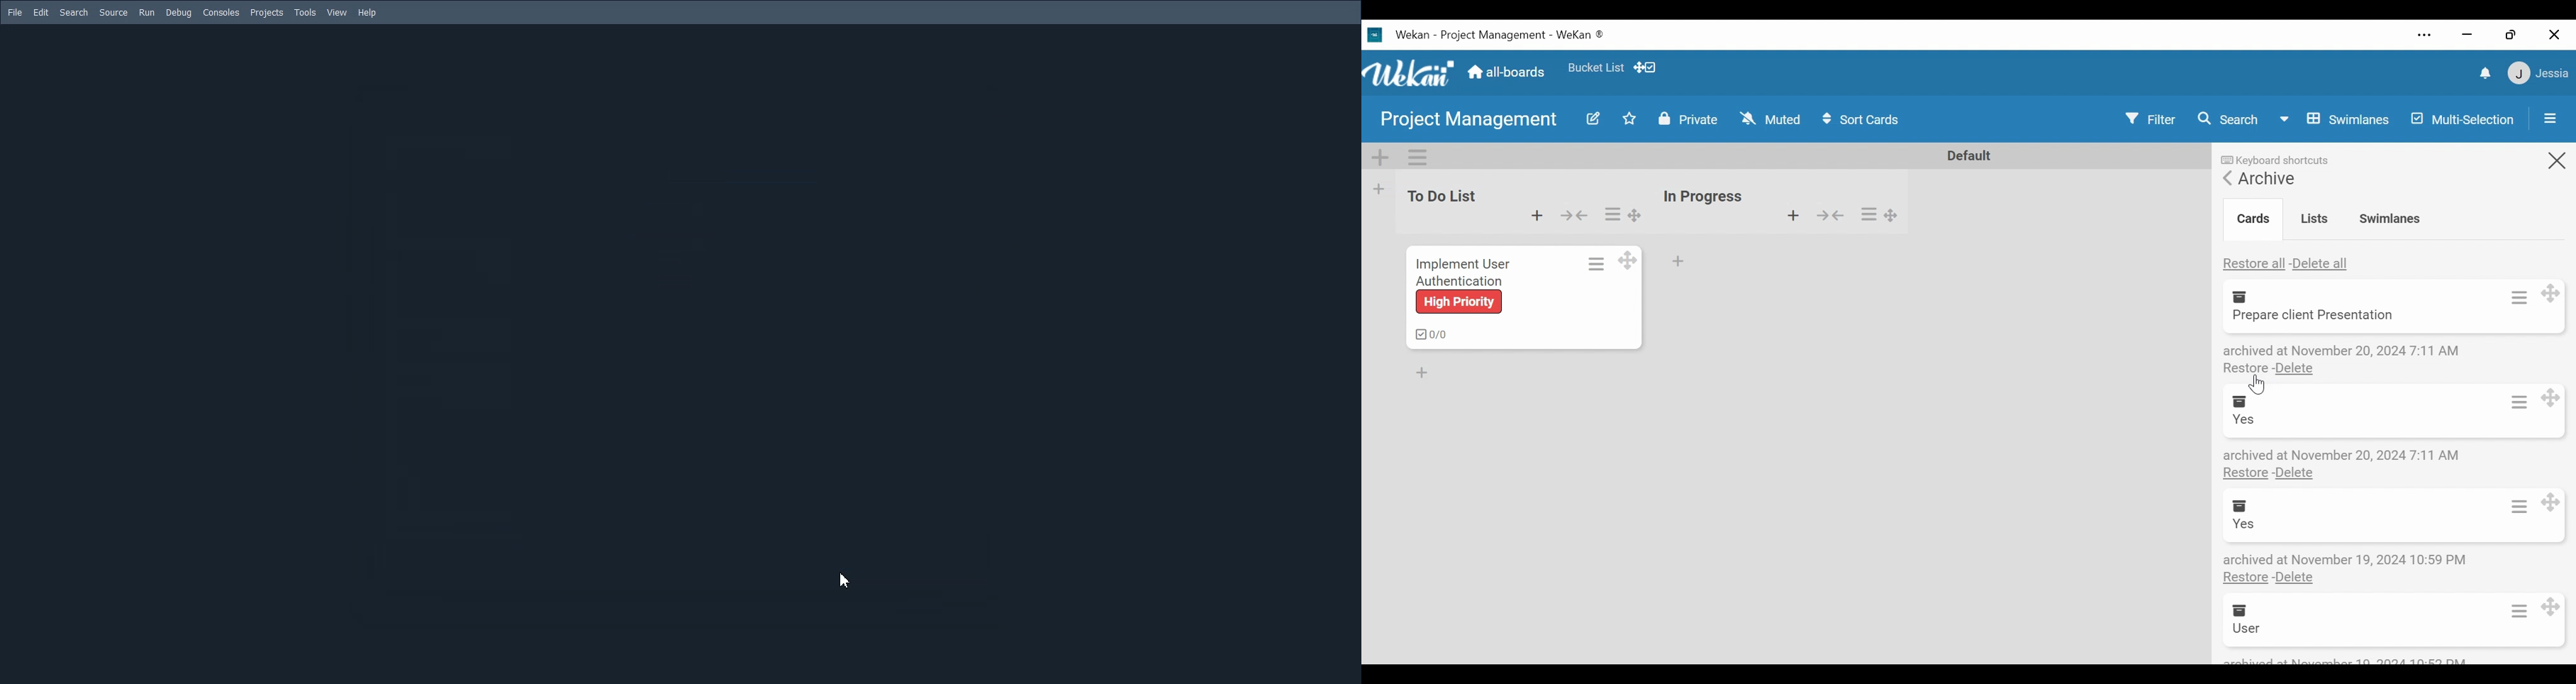 Image resolution: width=2576 pixels, height=700 pixels. I want to click on Add Card to top of the list, so click(1537, 215).